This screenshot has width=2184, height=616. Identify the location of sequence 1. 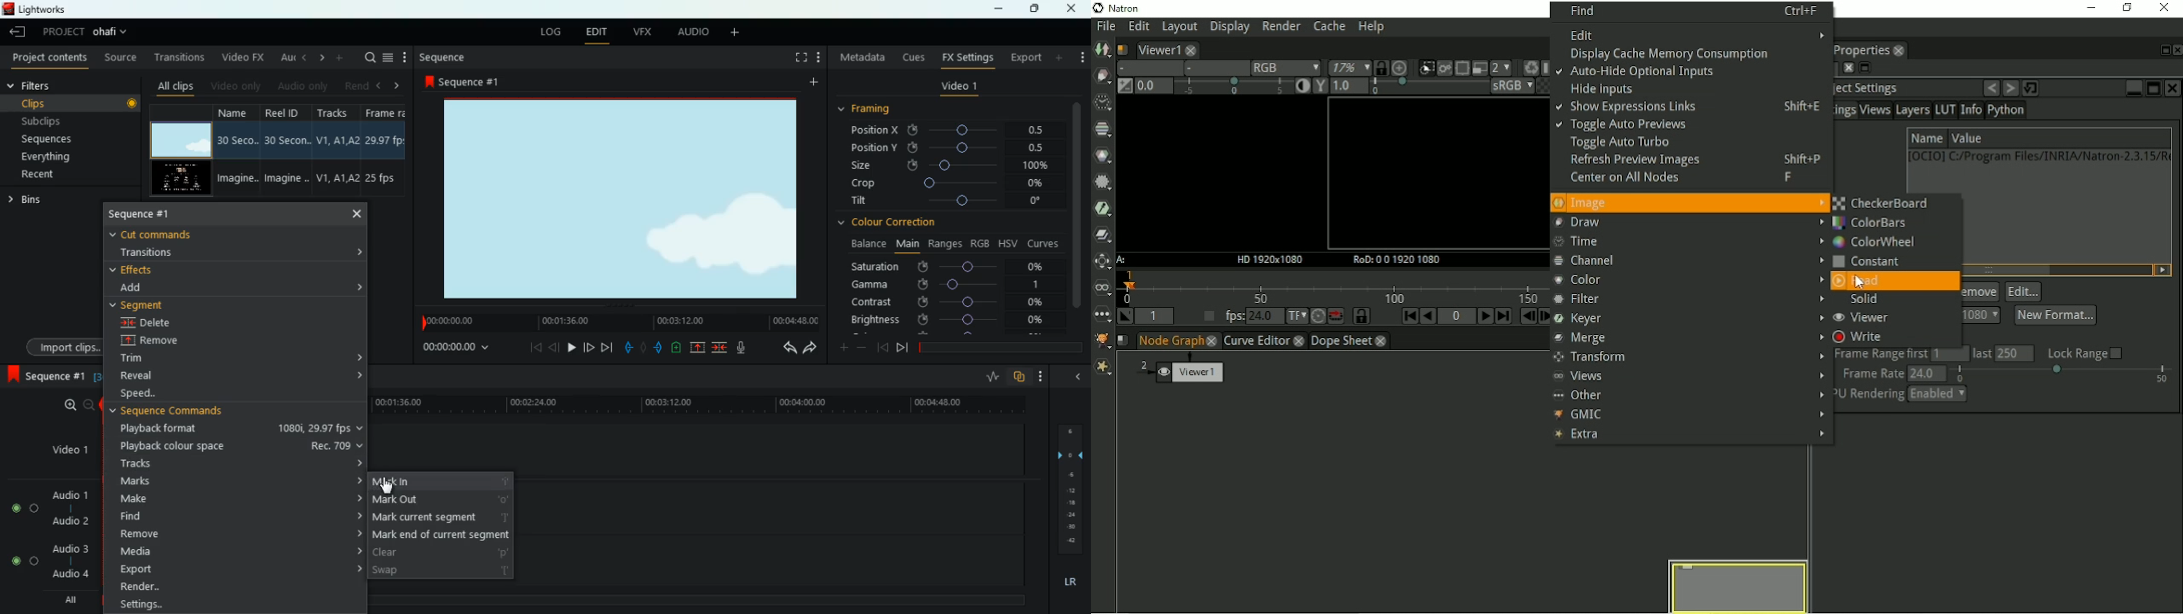
(45, 376).